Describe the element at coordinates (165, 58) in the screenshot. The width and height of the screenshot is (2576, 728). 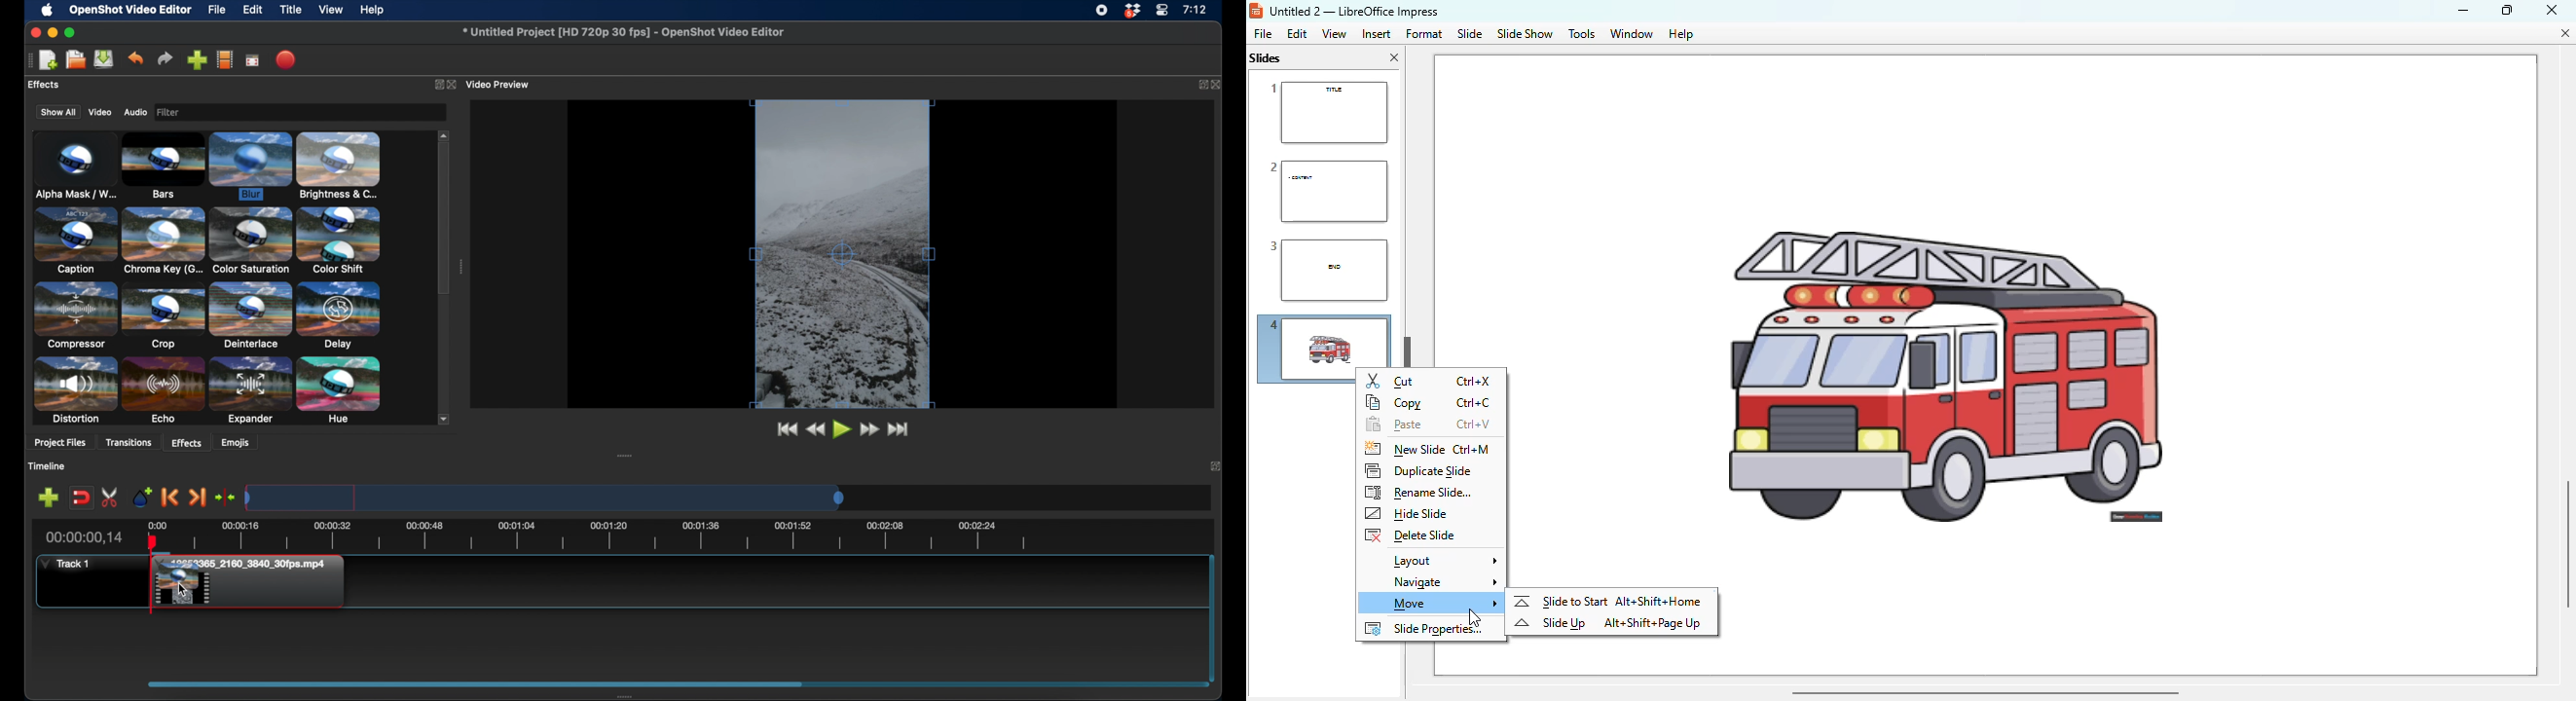
I see `redo` at that location.